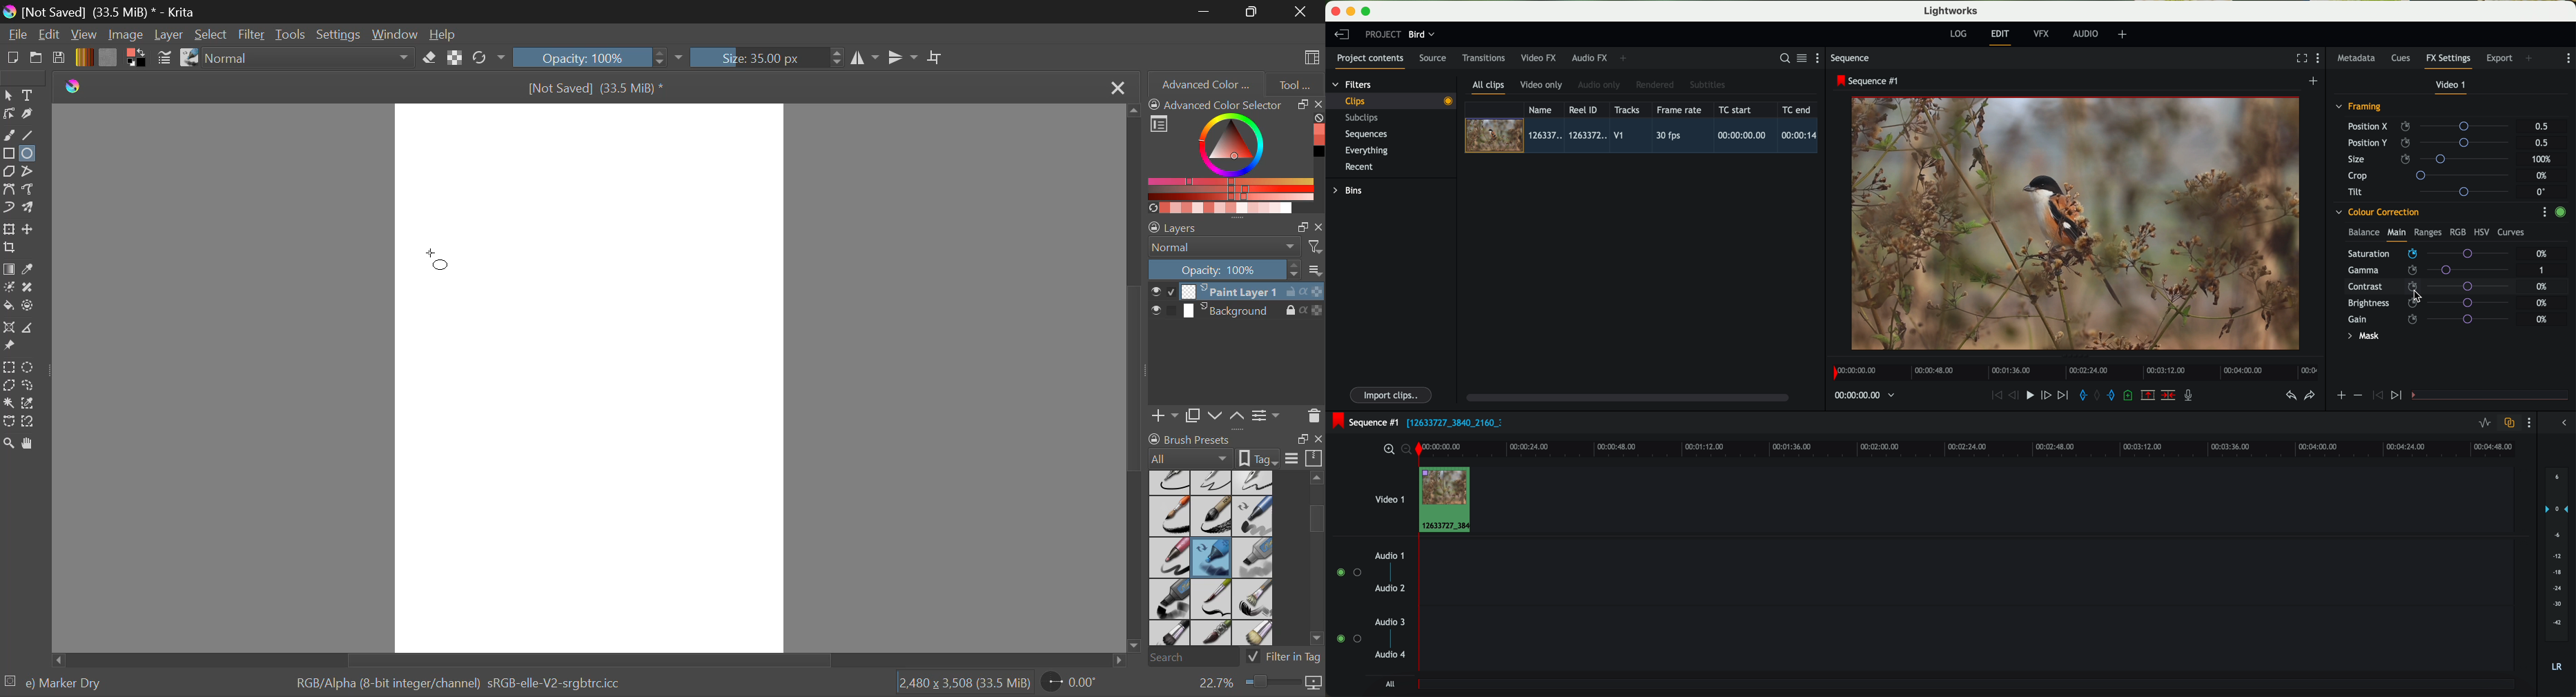 This screenshot has height=700, width=2576. Describe the element at coordinates (2300, 58) in the screenshot. I see `fullscreen` at that location.